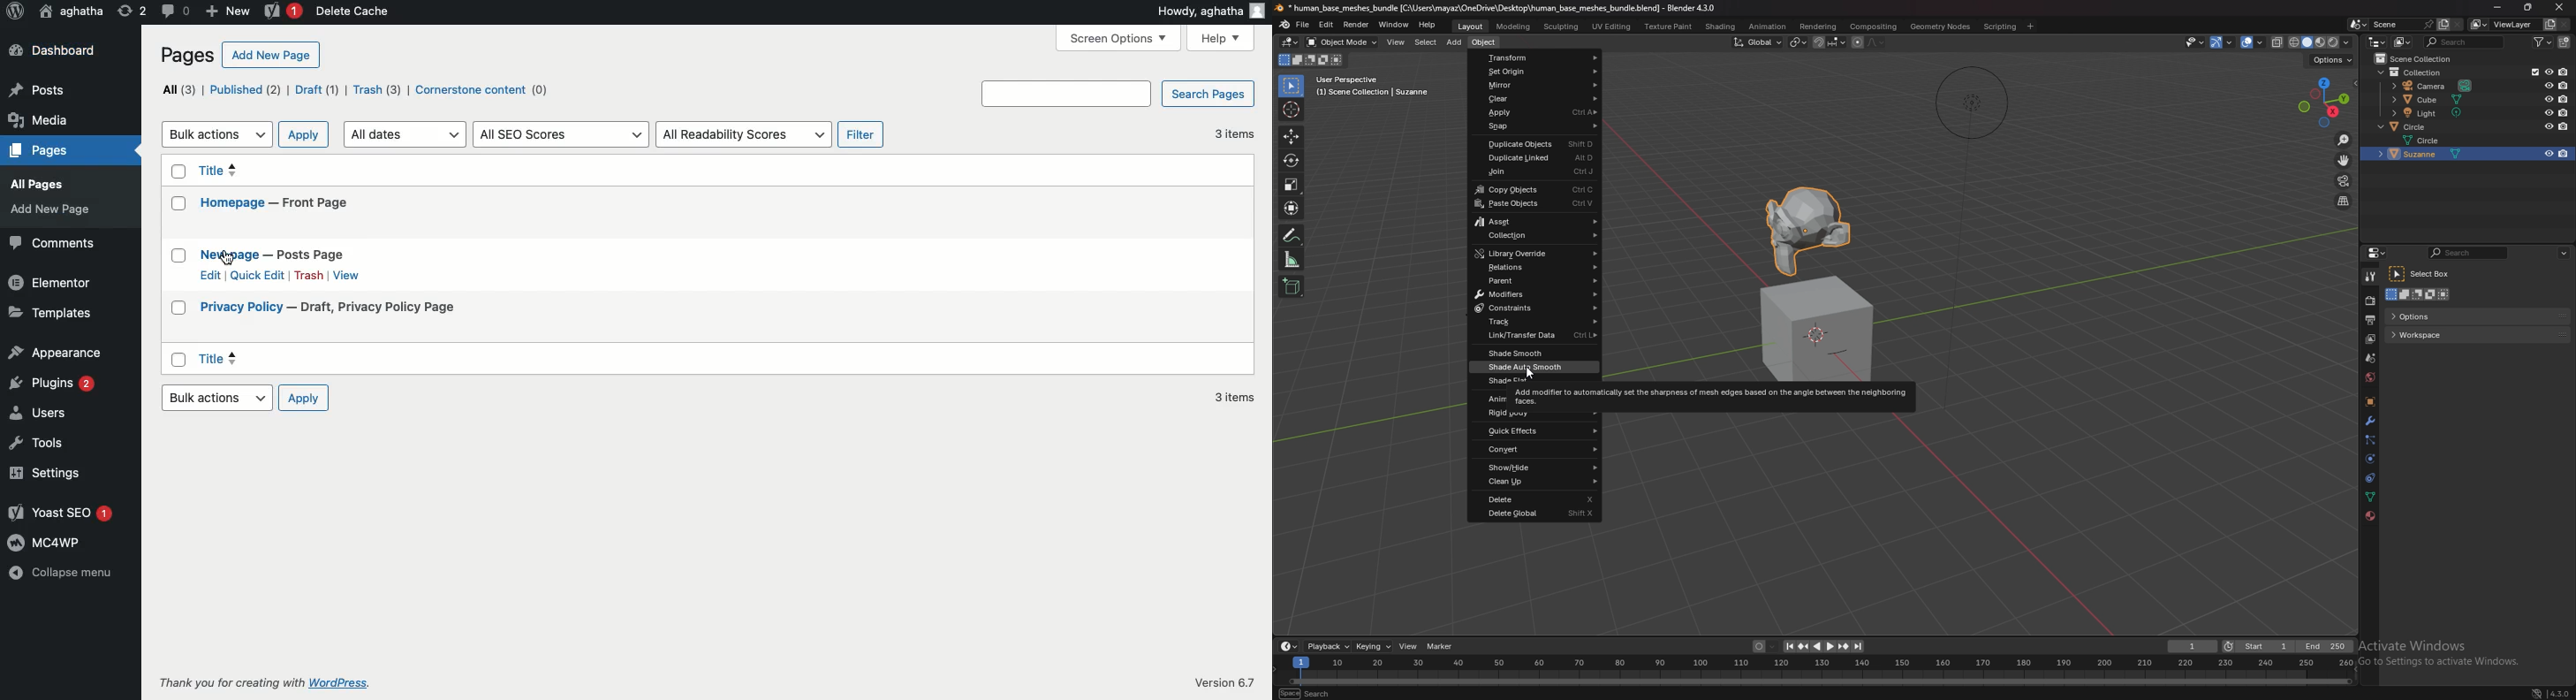  What do you see at coordinates (226, 12) in the screenshot?
I see `New` at bounding box center [226, 12].